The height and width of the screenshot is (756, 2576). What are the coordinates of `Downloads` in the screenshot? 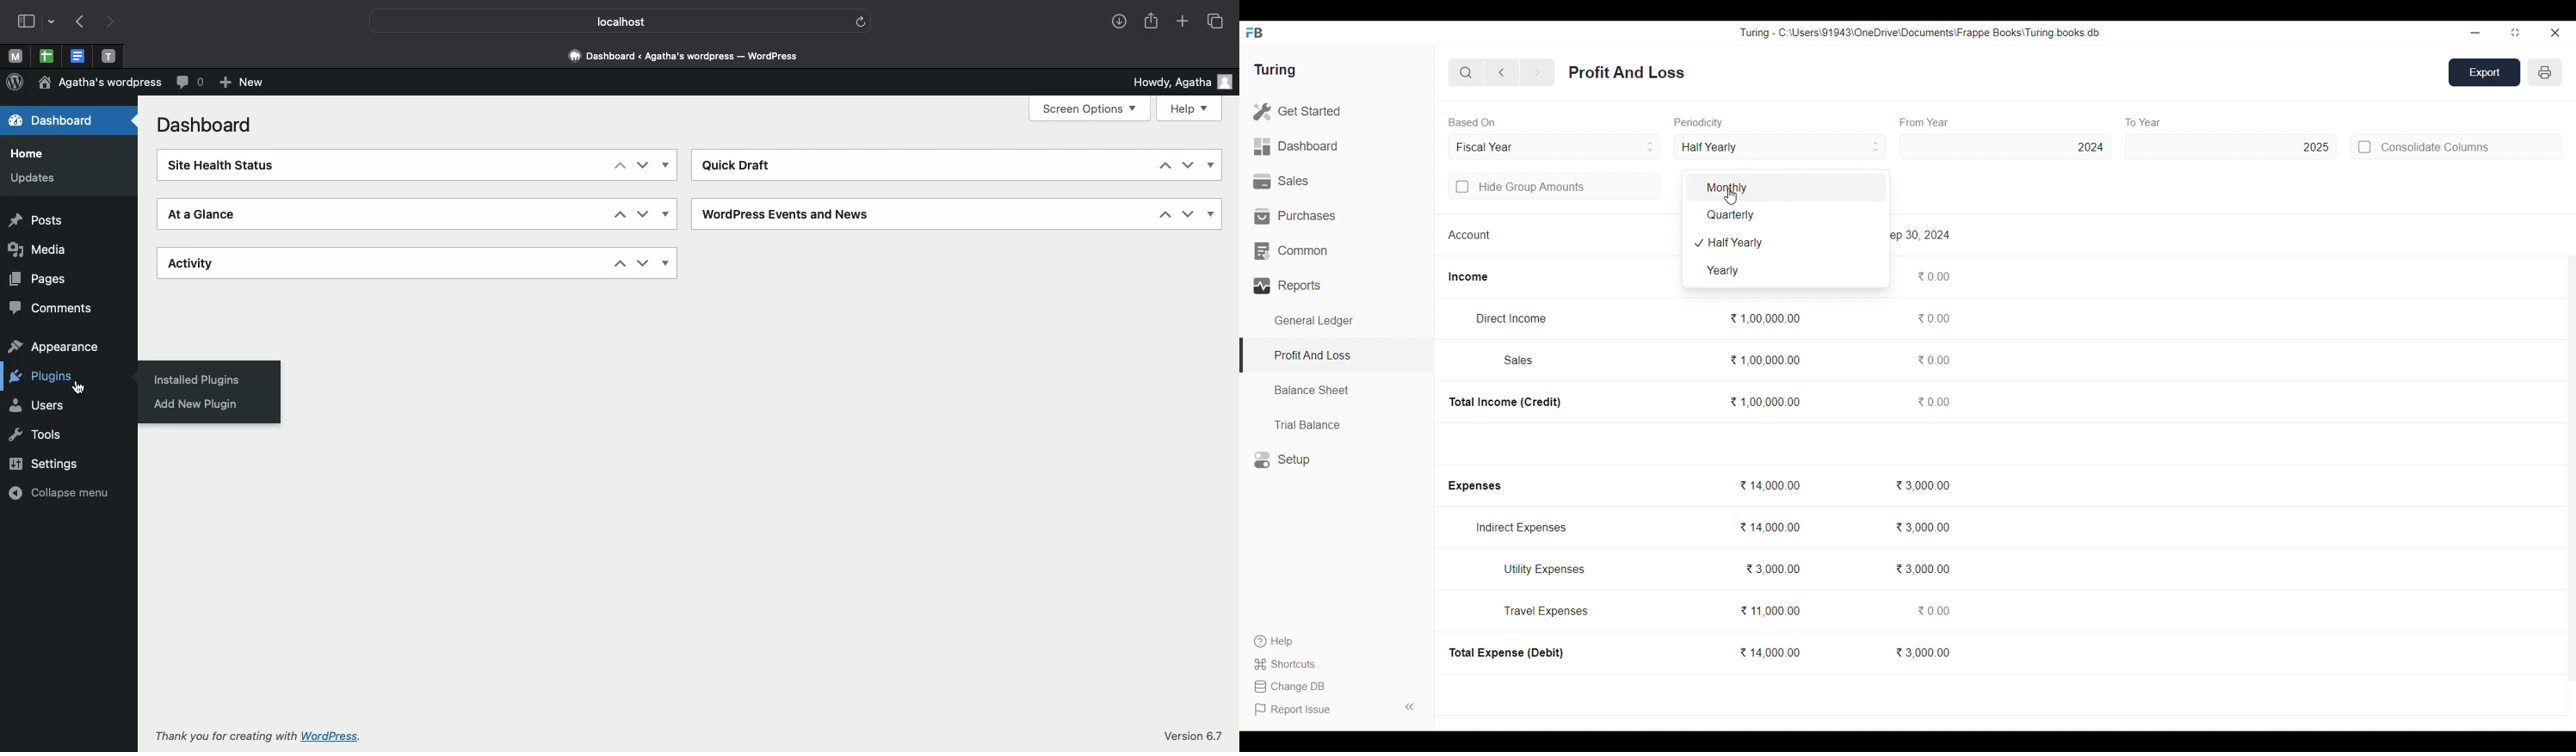 It's located at (1116, 23).